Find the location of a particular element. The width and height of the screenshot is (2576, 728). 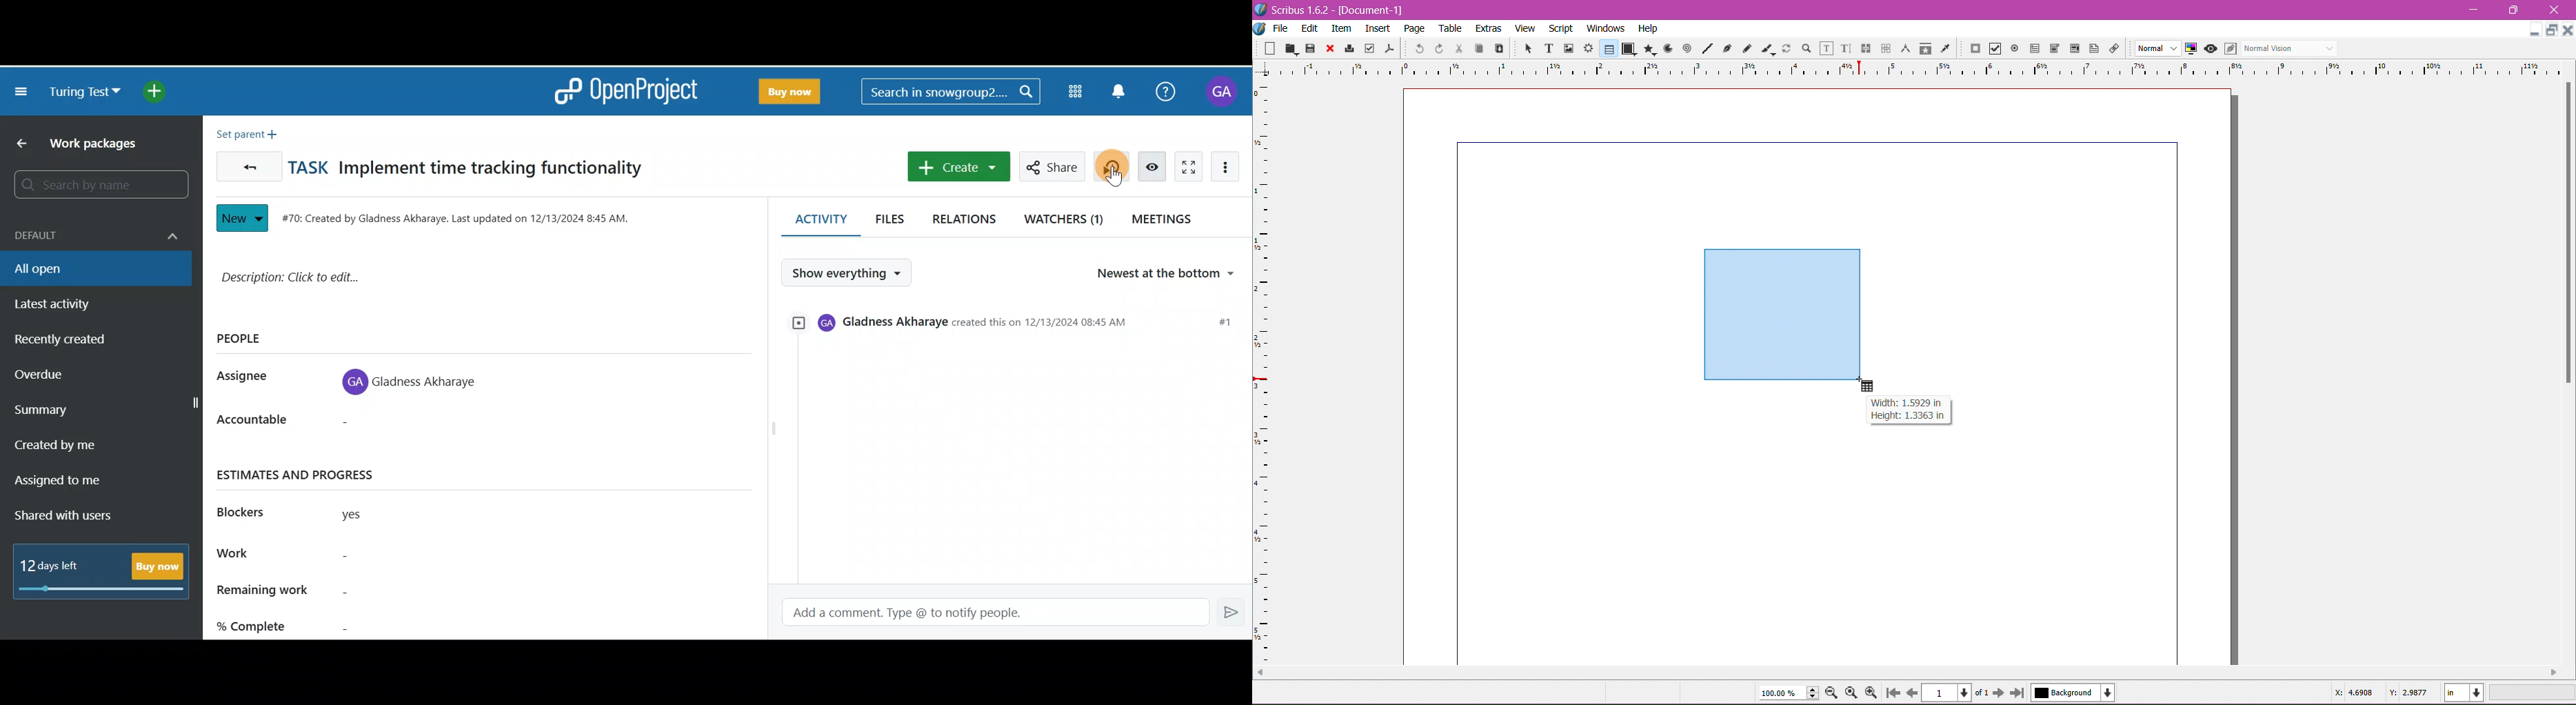

Shapes is located at coordinates (1628, 48).